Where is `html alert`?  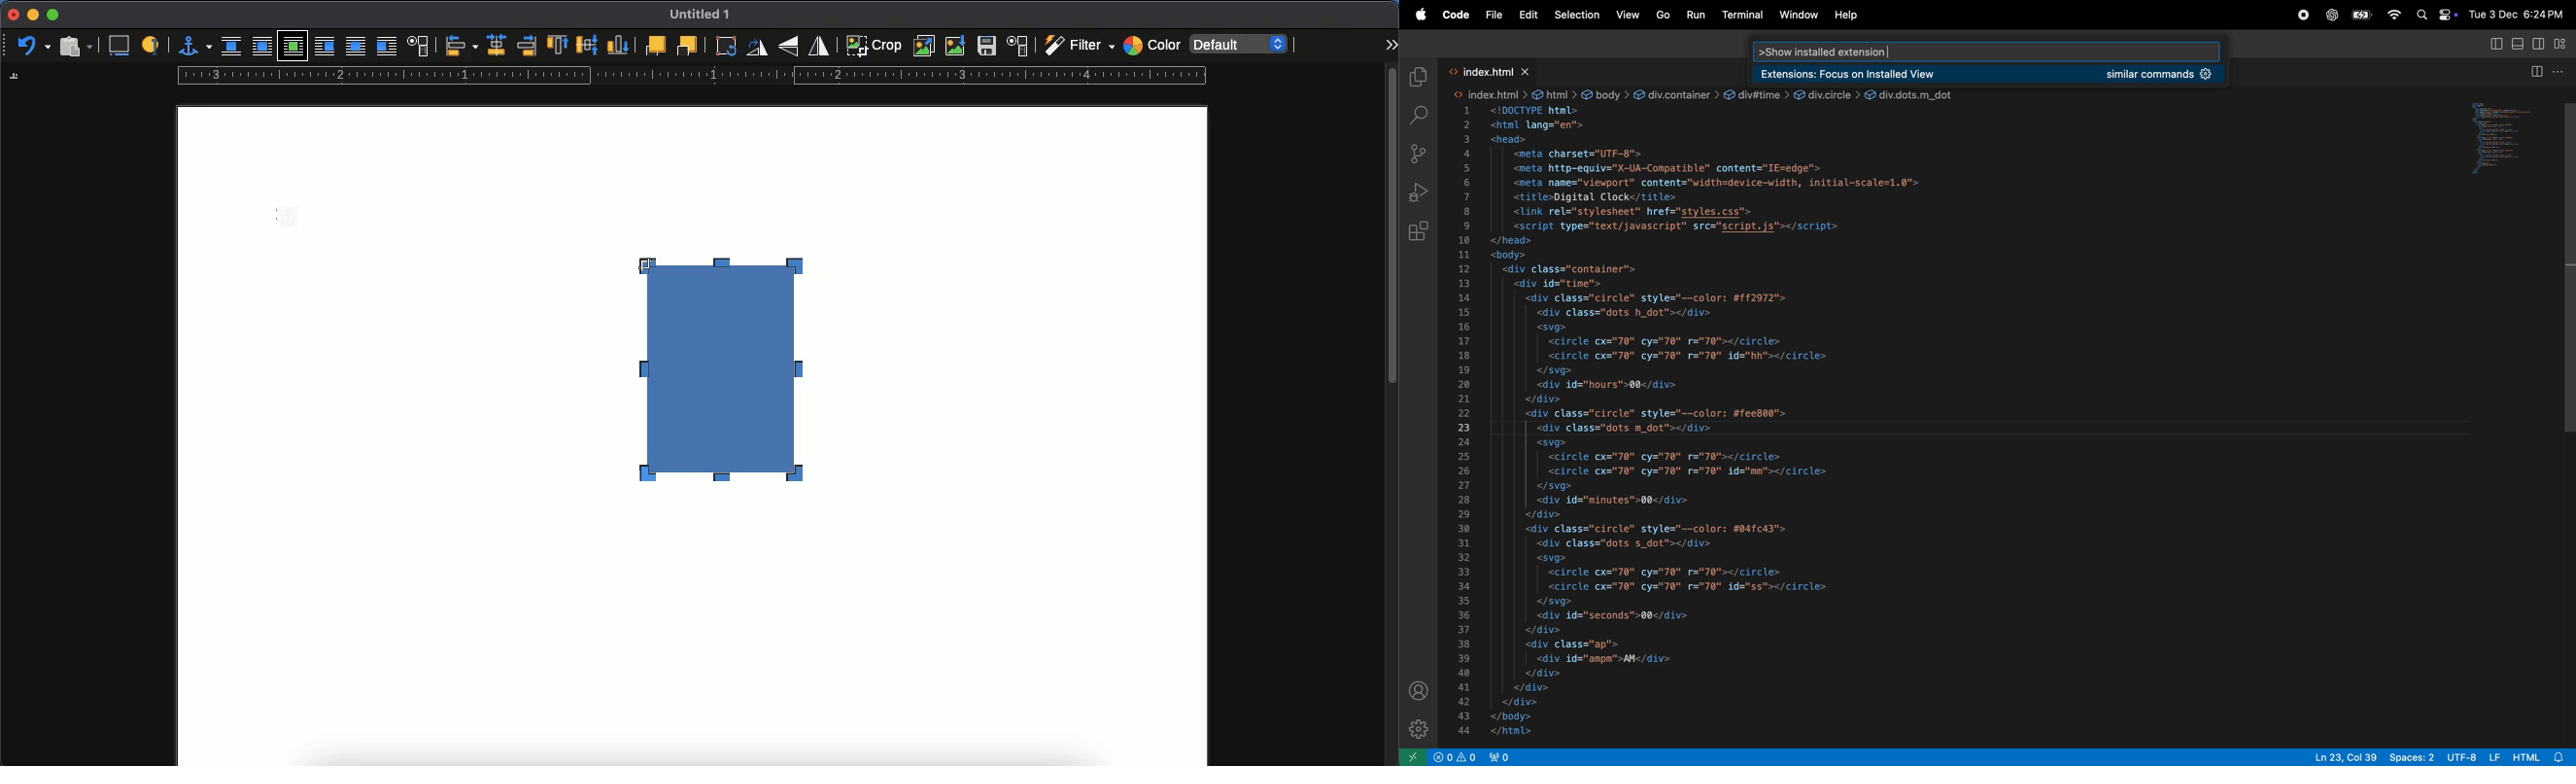
html alert is located at coordinates (2531, 756).